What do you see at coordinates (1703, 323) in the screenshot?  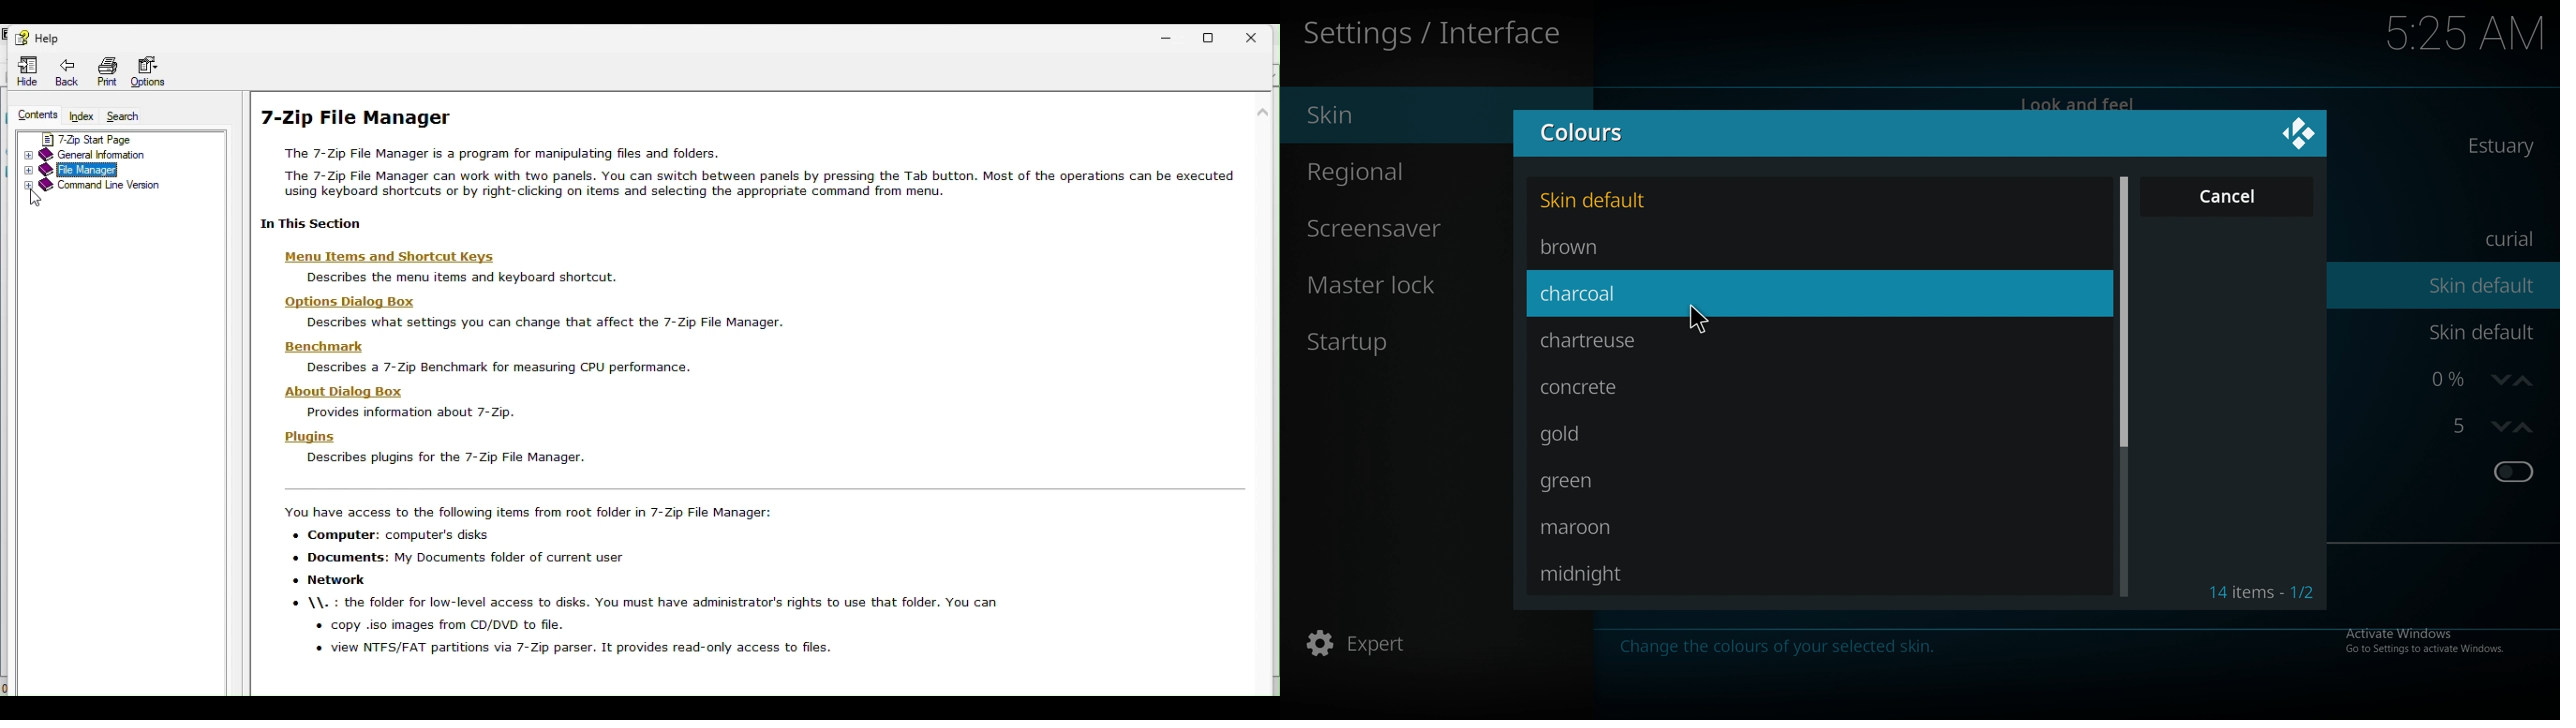 I see `cursor` at bounding box center [1703, 323].